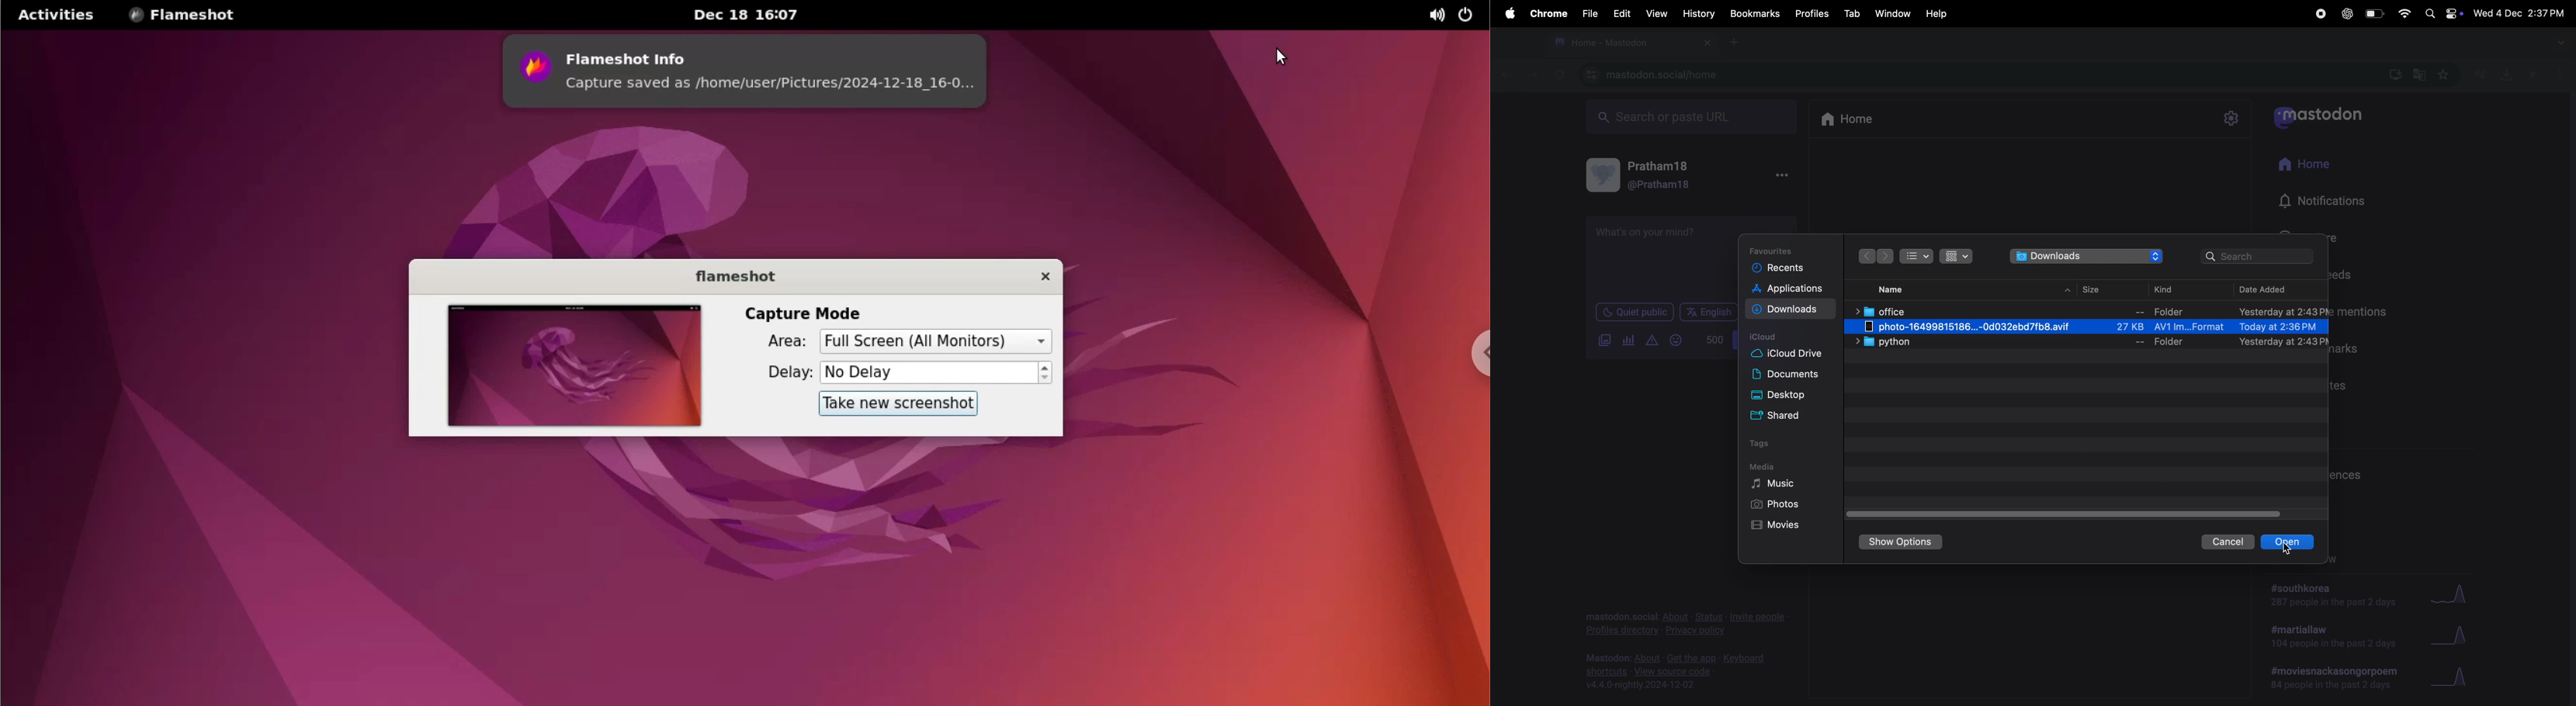 This screenshot has width=2576, height=728. What do you see at coordinates (740, 277) in the screenshot?
I see `flameshot label` at bounding box center [740, 277].